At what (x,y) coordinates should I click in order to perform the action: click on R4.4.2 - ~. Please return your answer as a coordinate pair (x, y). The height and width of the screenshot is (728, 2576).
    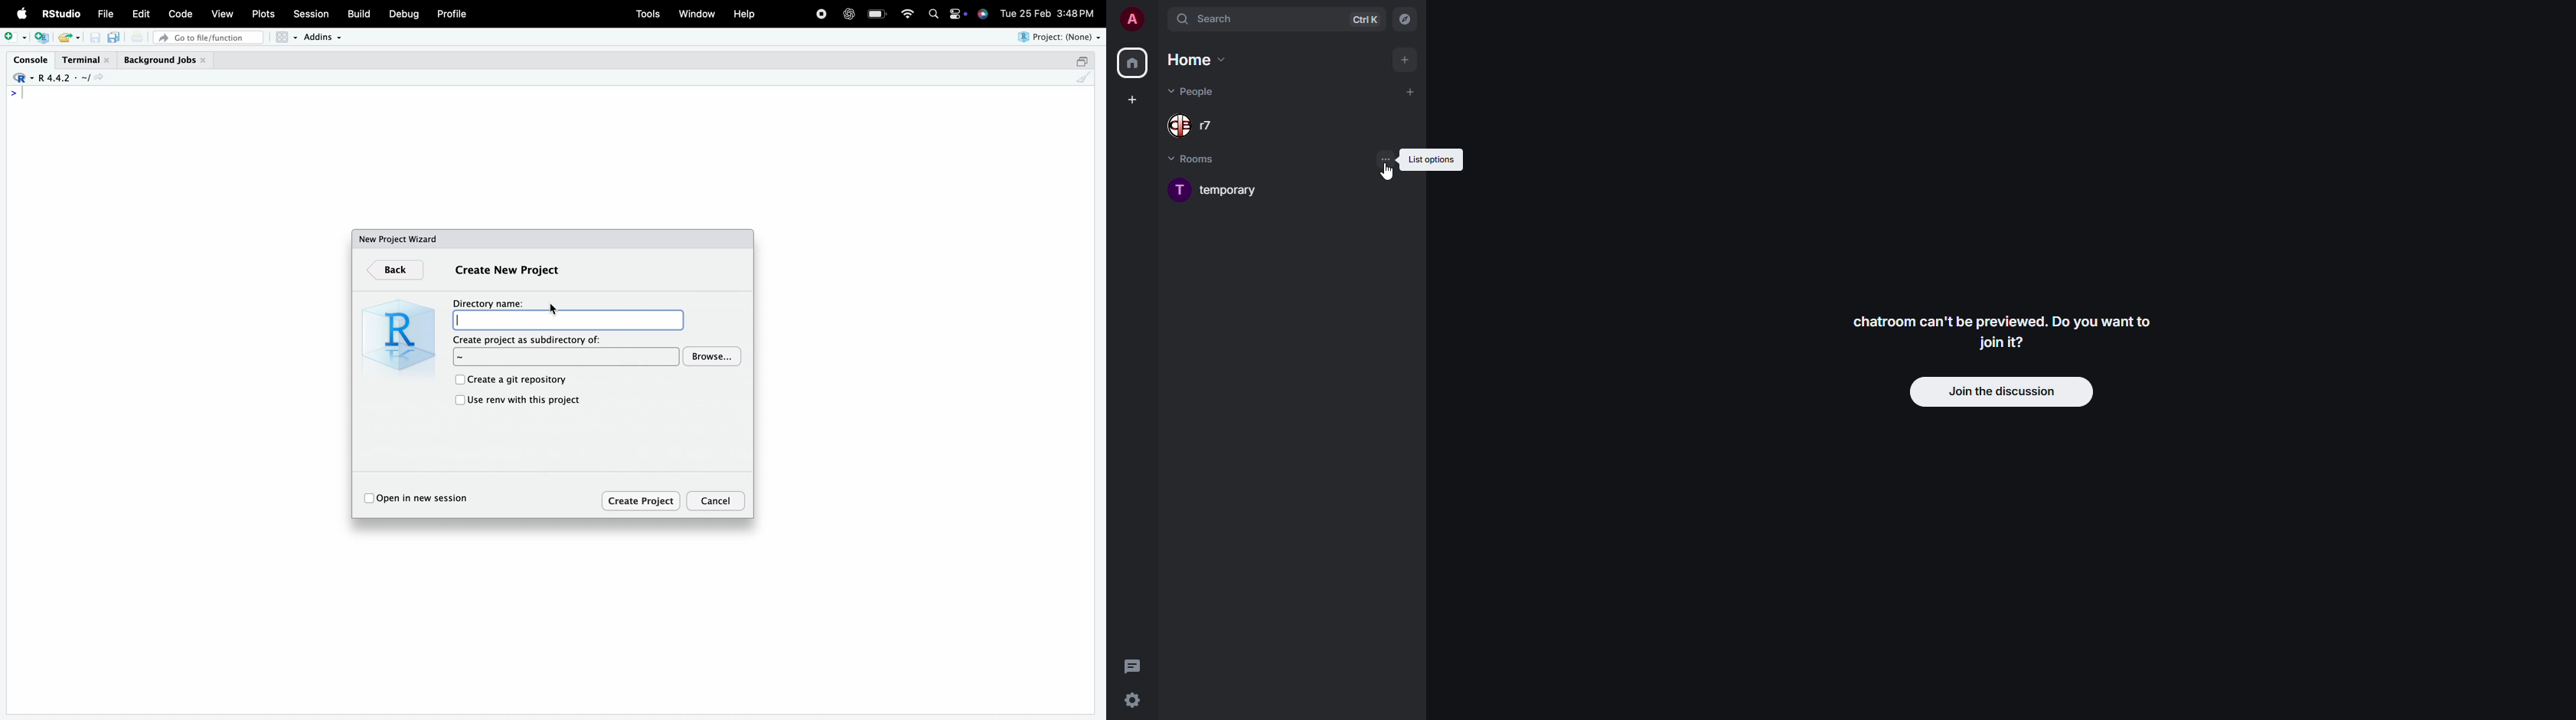
    Looking at the image, I should click on (62, 78).